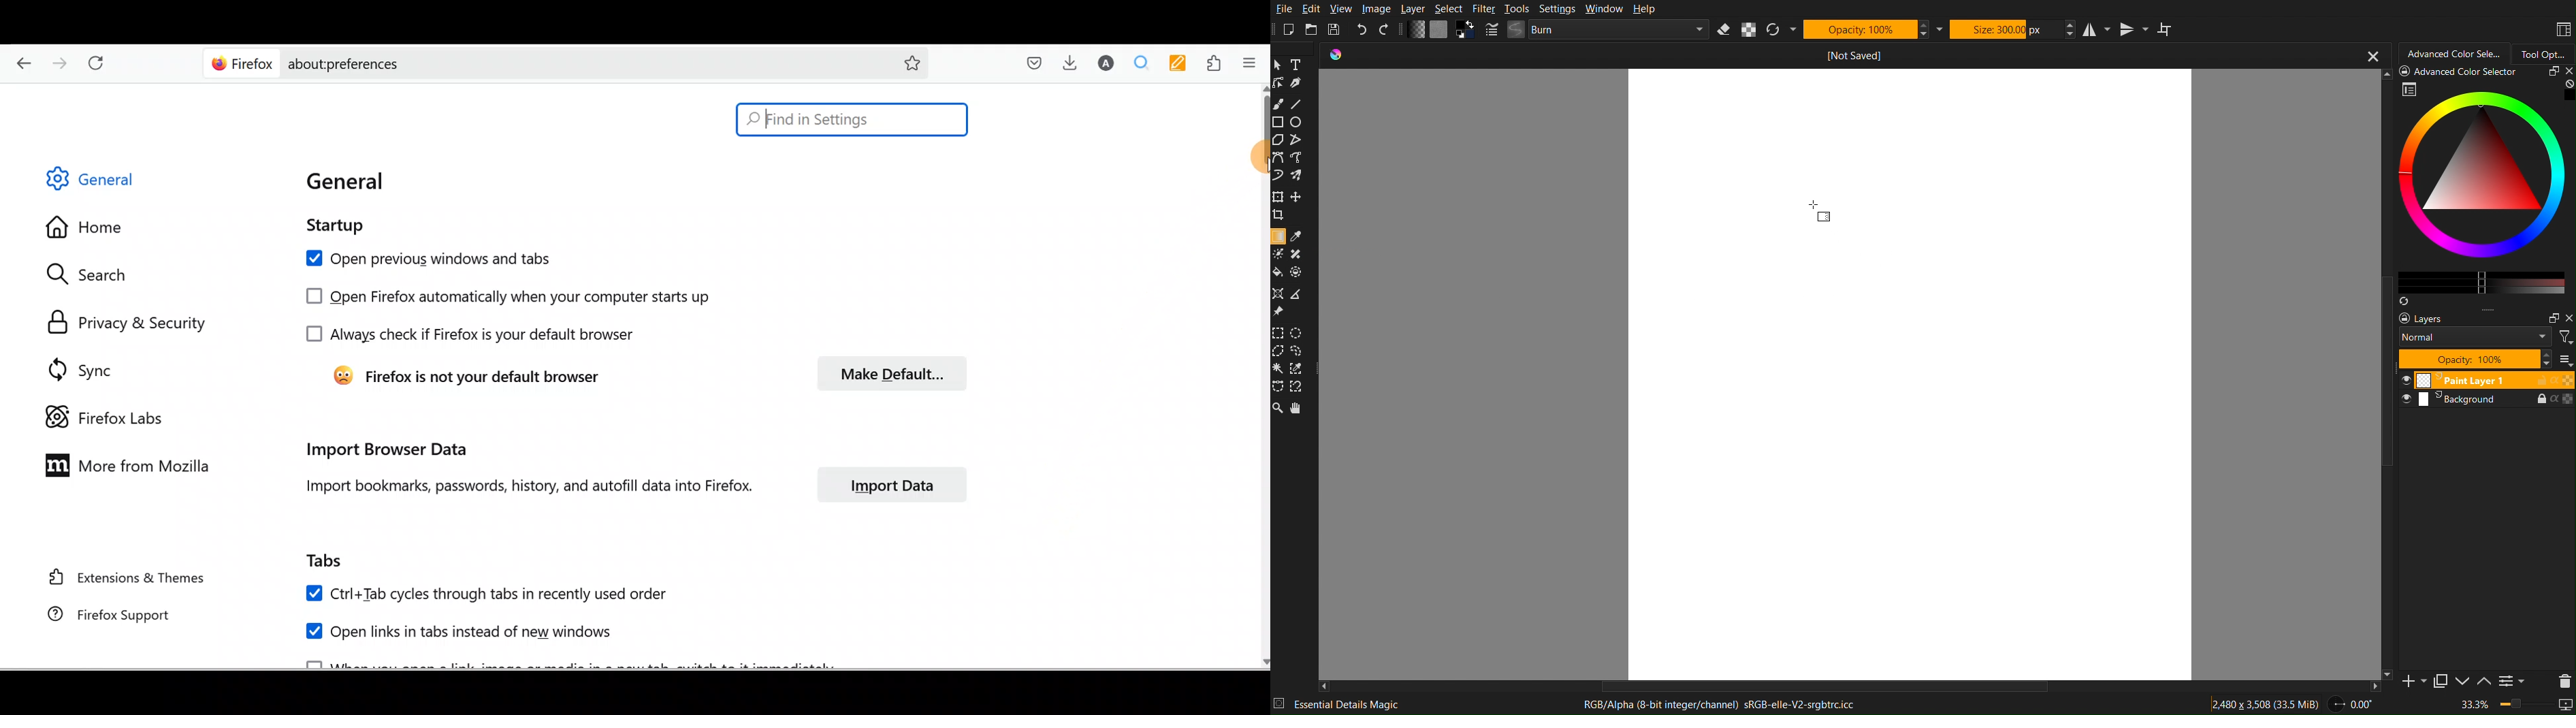 Image resolution: width=2576 pixels, height=728 pixels. What do you see at coordinates (1279, 236) in the screenshot?
I see `selected Gradient Tool` at bounding box center [1279, 236].